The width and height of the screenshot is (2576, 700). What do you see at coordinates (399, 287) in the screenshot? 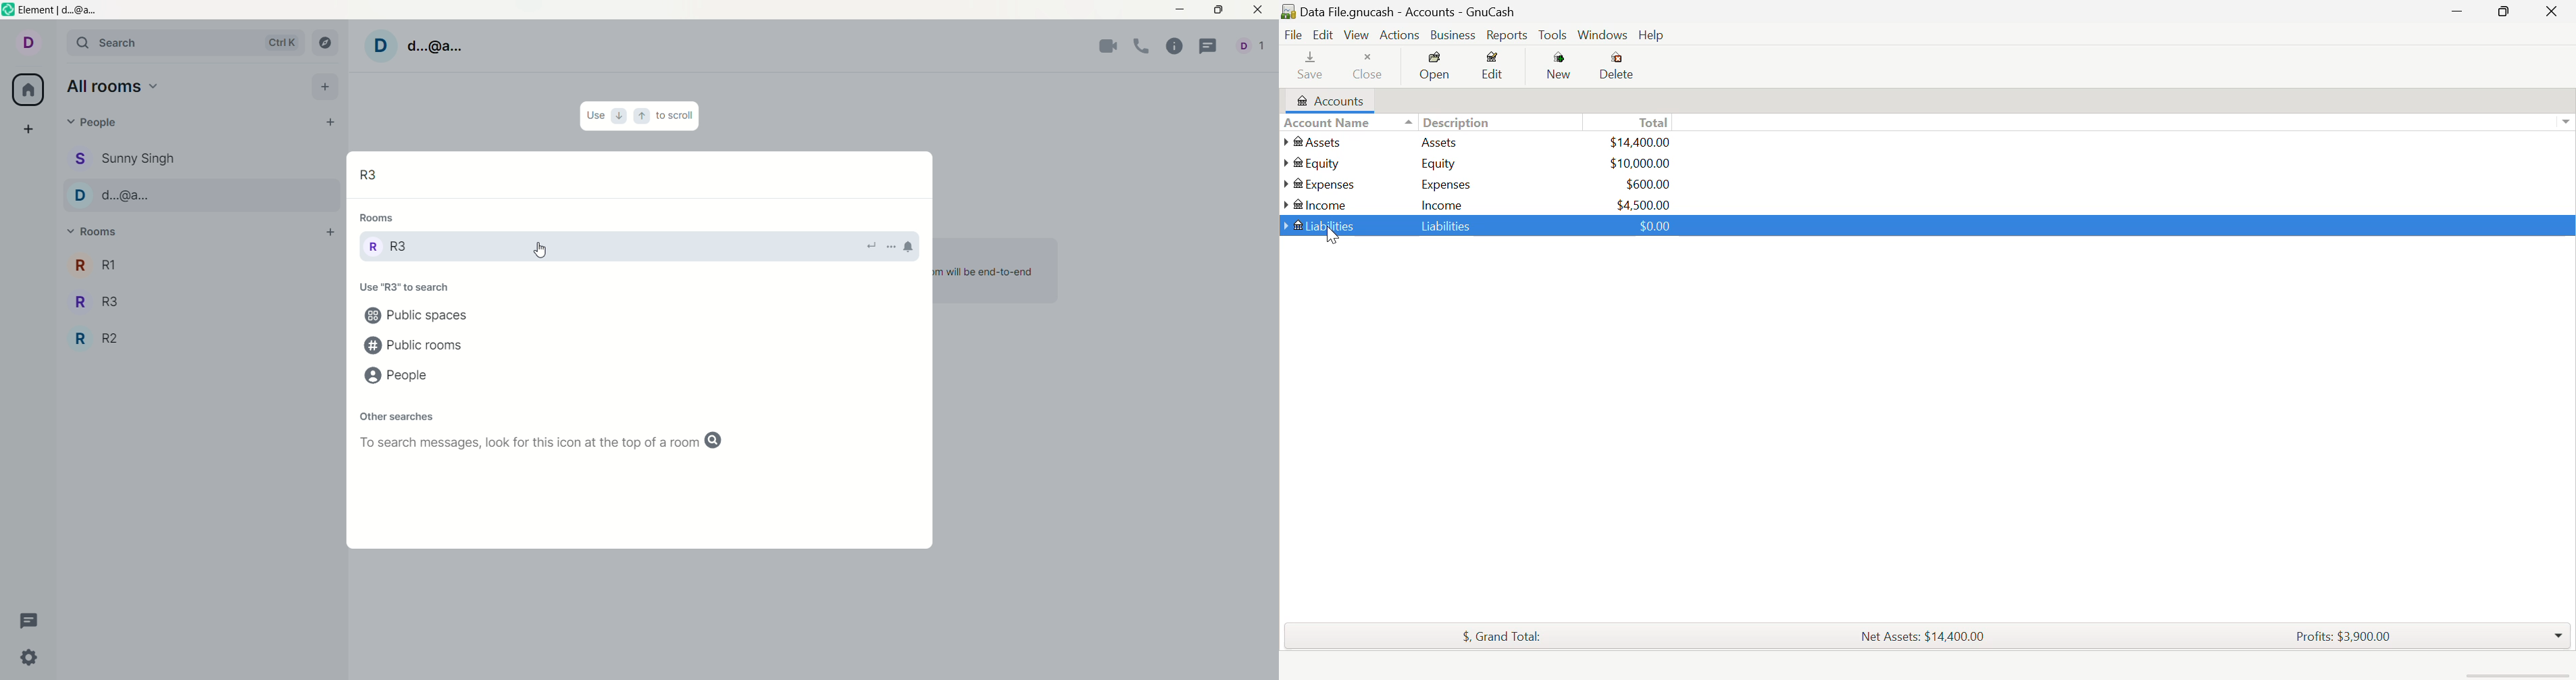
I see `text` at bounding box center [399, 287].